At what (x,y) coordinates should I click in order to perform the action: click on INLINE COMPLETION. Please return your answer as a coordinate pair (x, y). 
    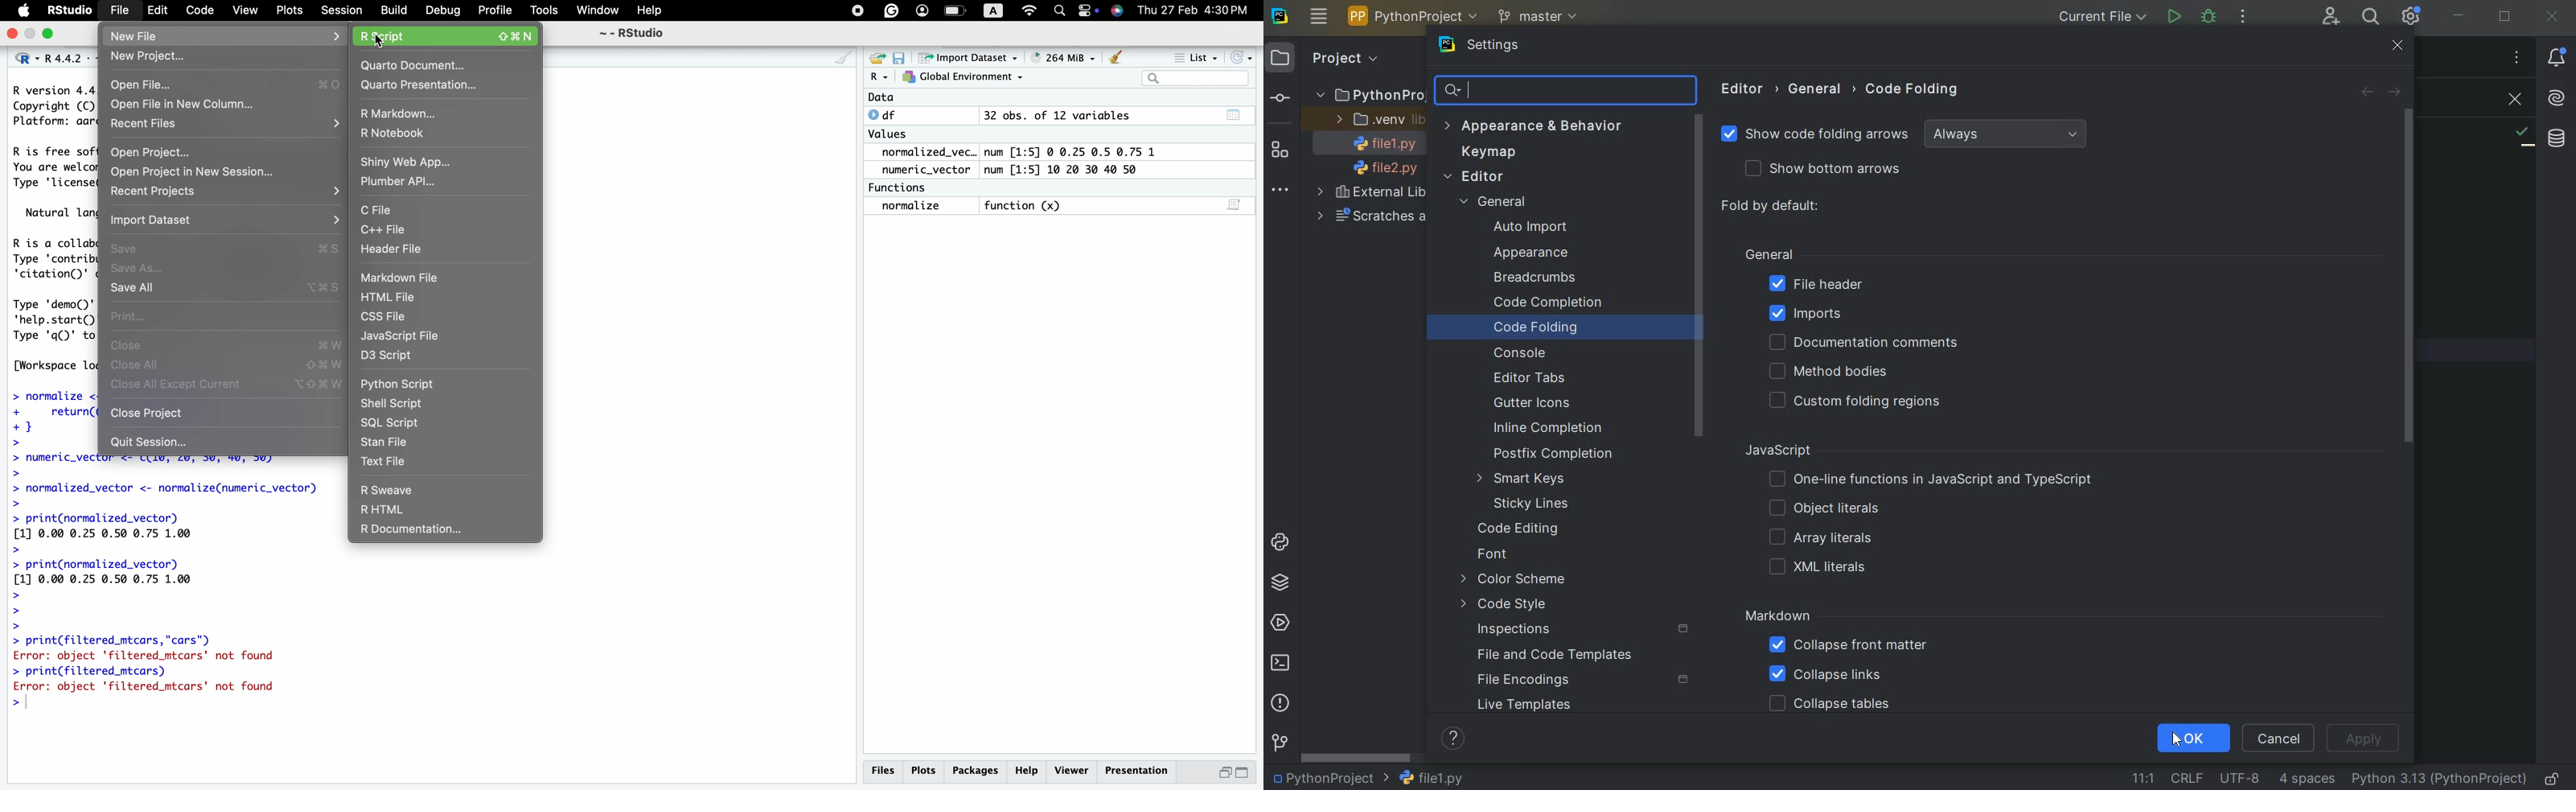
    Looking at the image, I should click on (1551, 428).